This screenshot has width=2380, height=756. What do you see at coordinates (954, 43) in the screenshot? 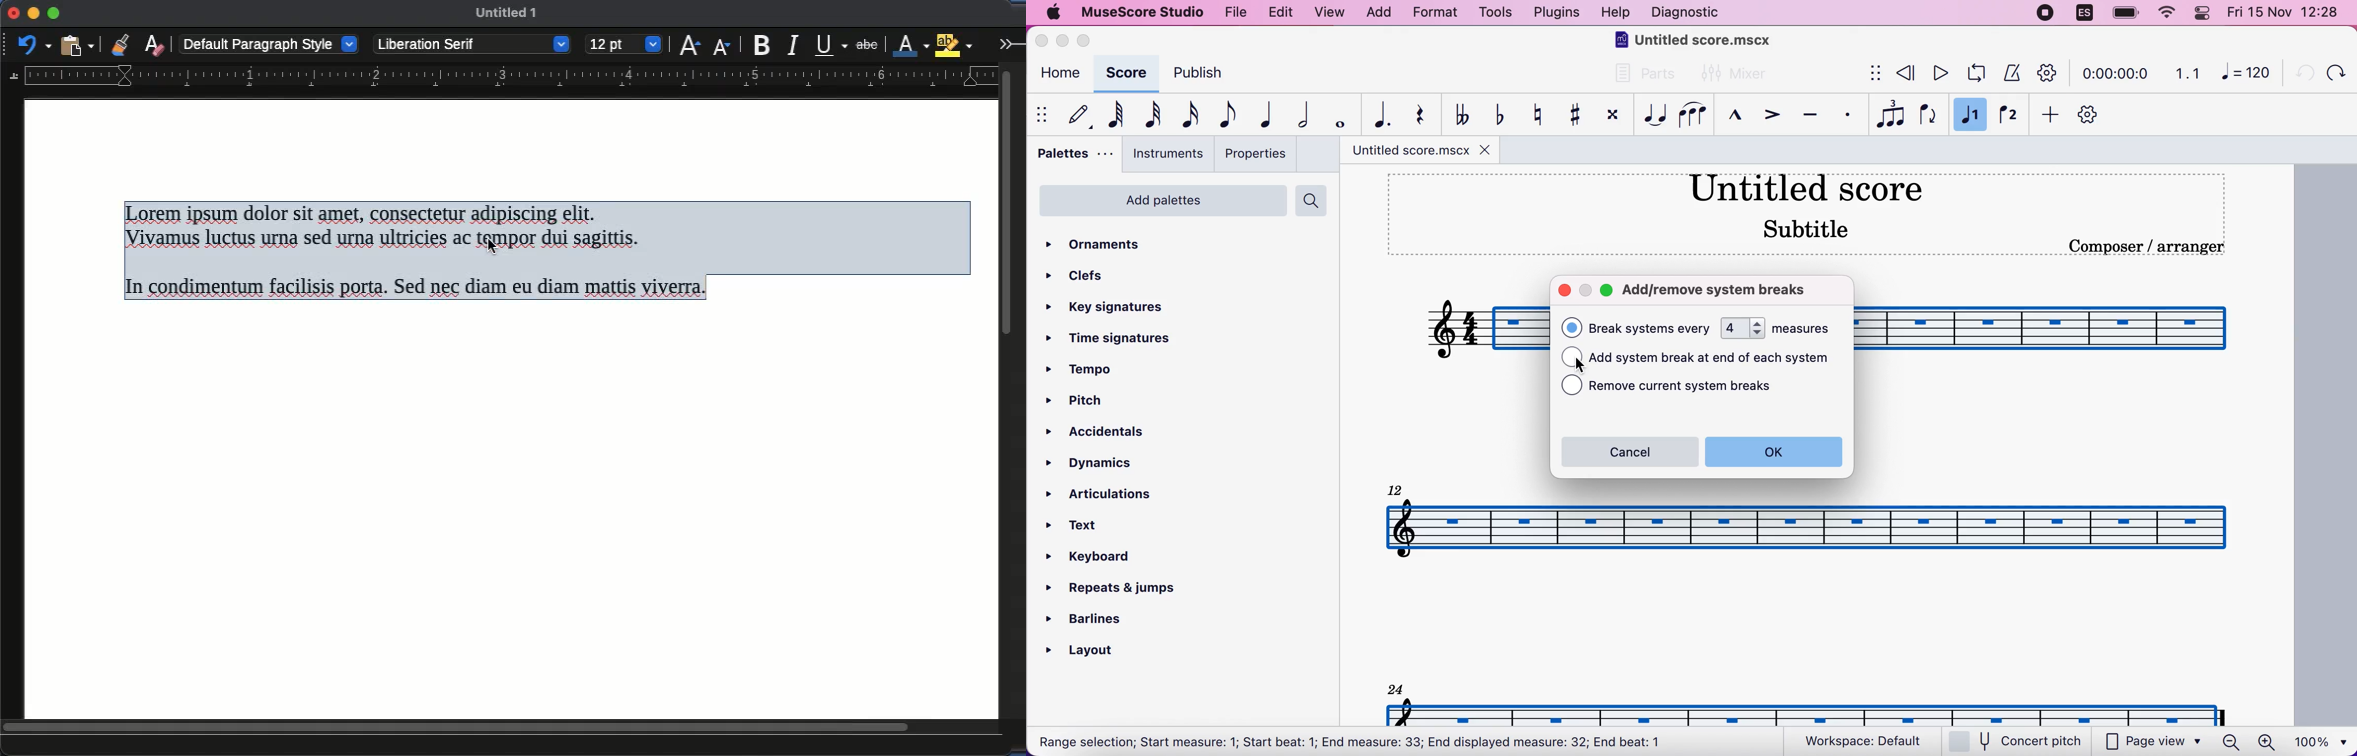
I see `highlight color` at bounding box center [954, 43].